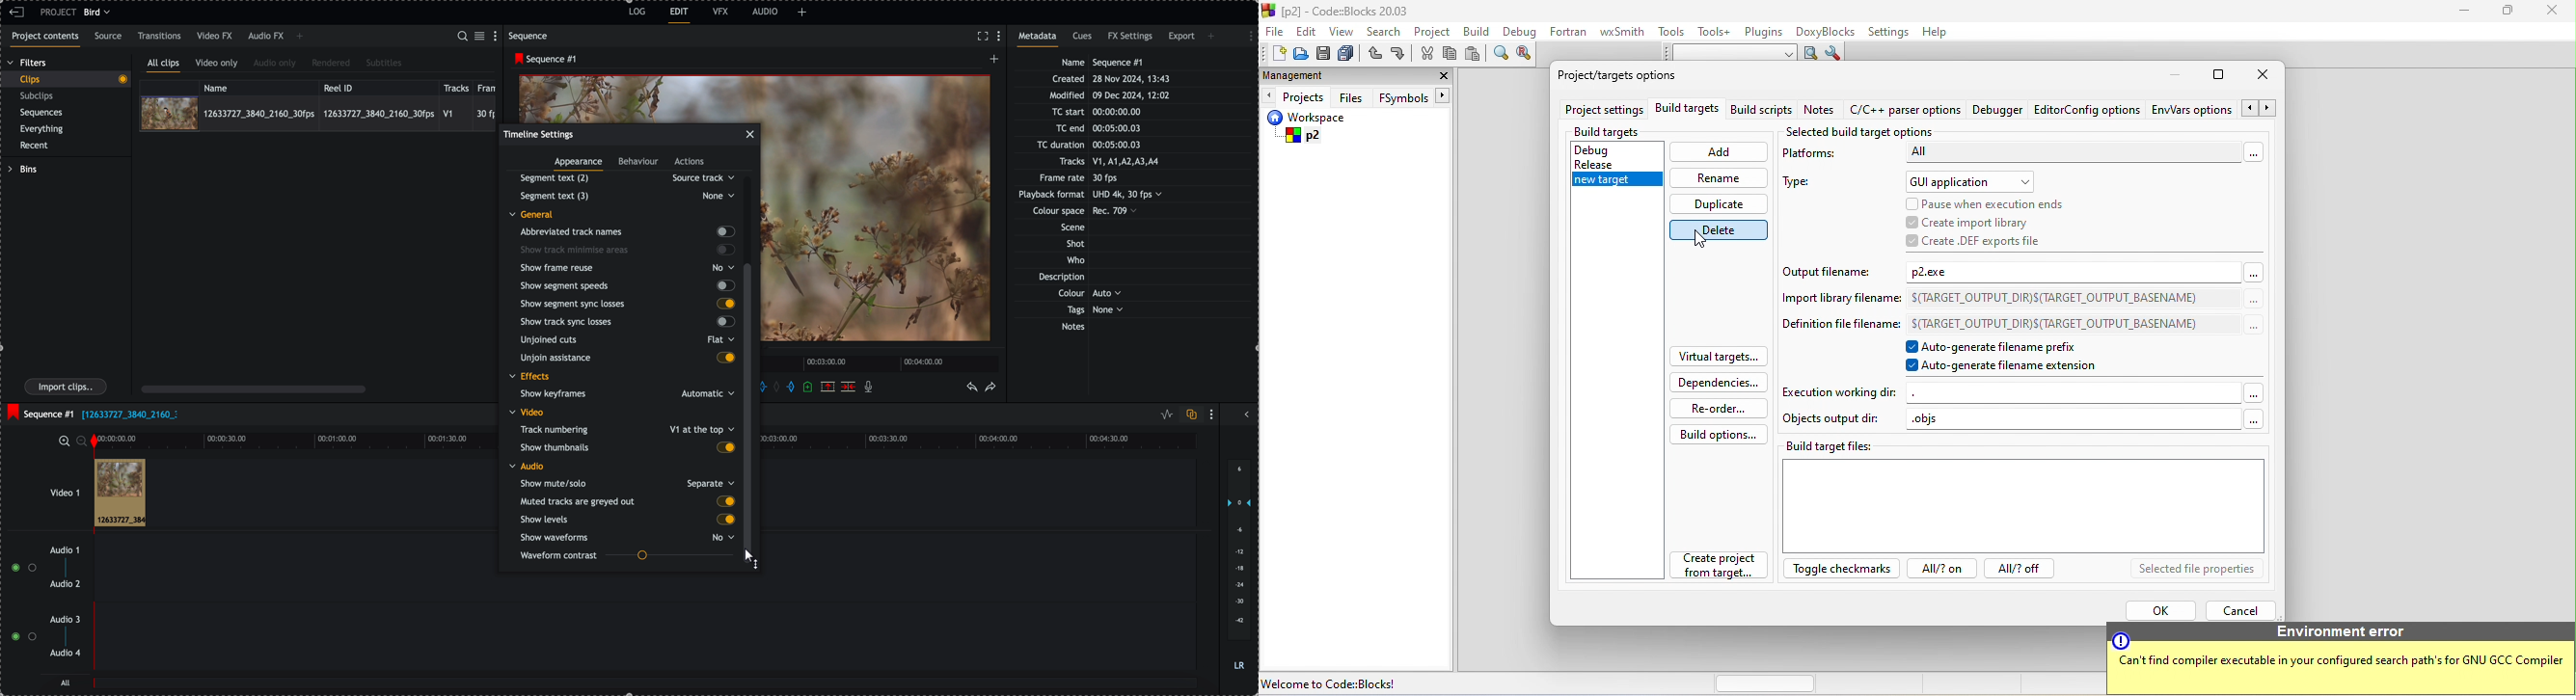 This screenshot has width=2576, height=700. Describe the element at coordinates (624, 178) in the screenshot. I see `segment text (2)` at that location.